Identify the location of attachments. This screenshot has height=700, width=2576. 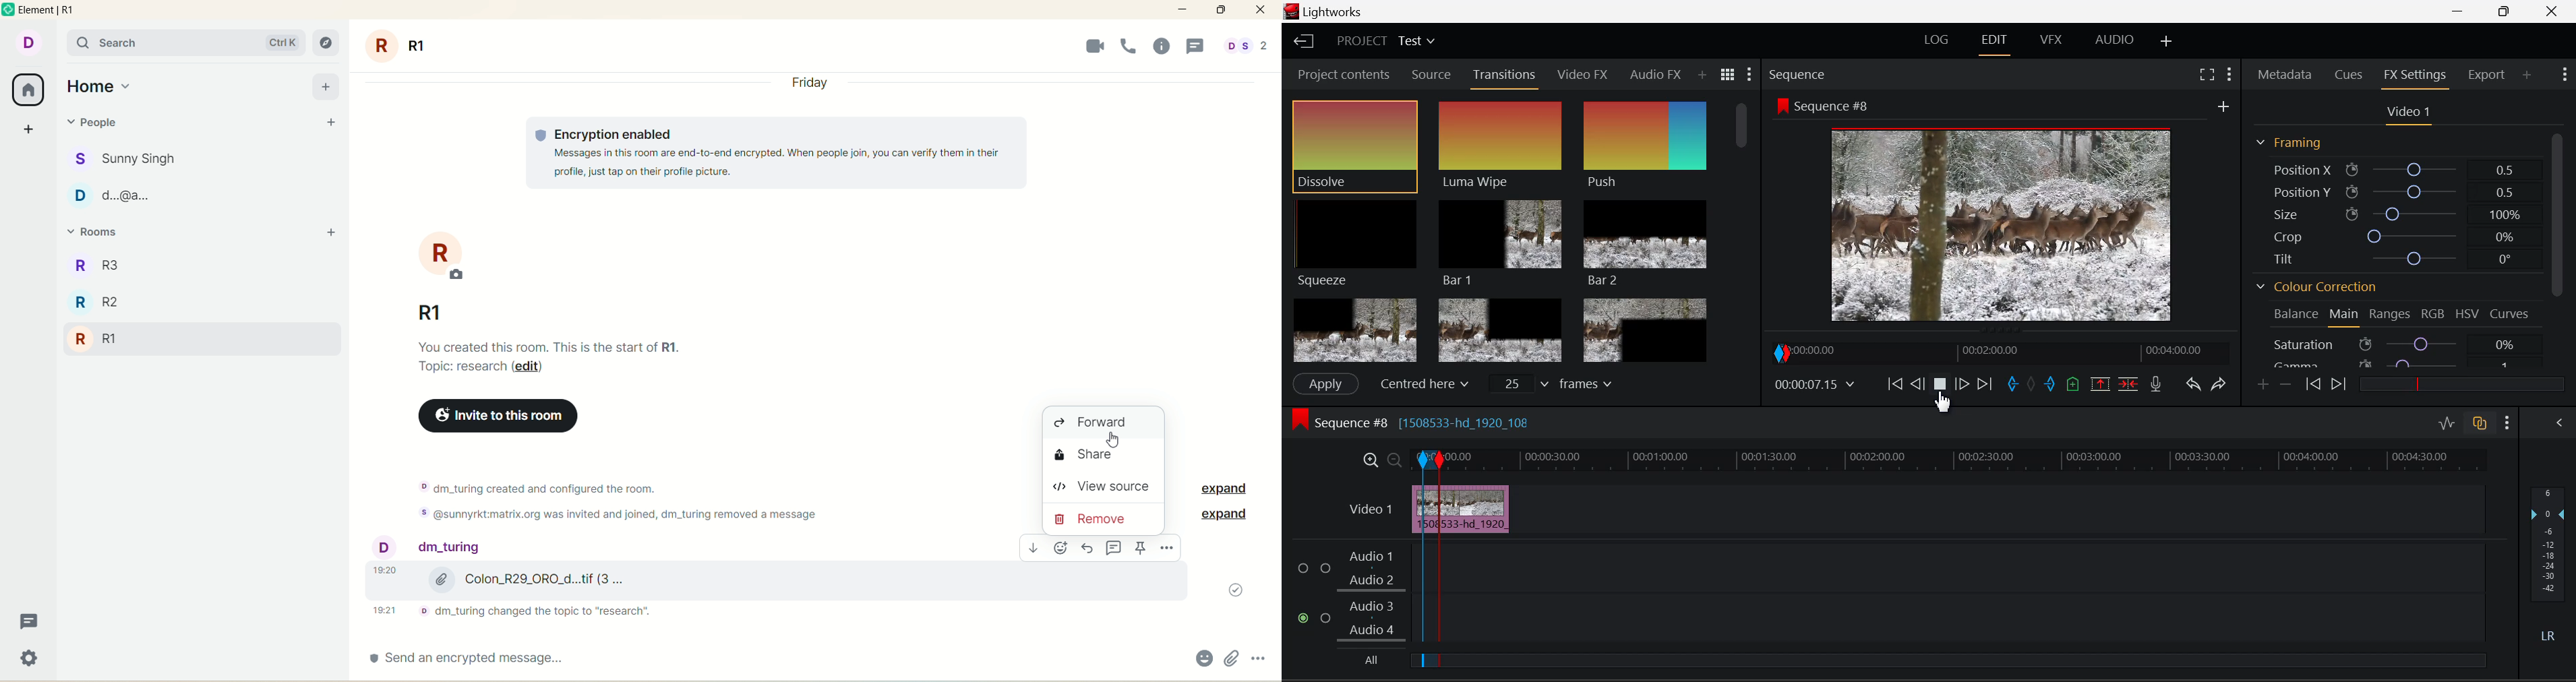
(1232, 659).